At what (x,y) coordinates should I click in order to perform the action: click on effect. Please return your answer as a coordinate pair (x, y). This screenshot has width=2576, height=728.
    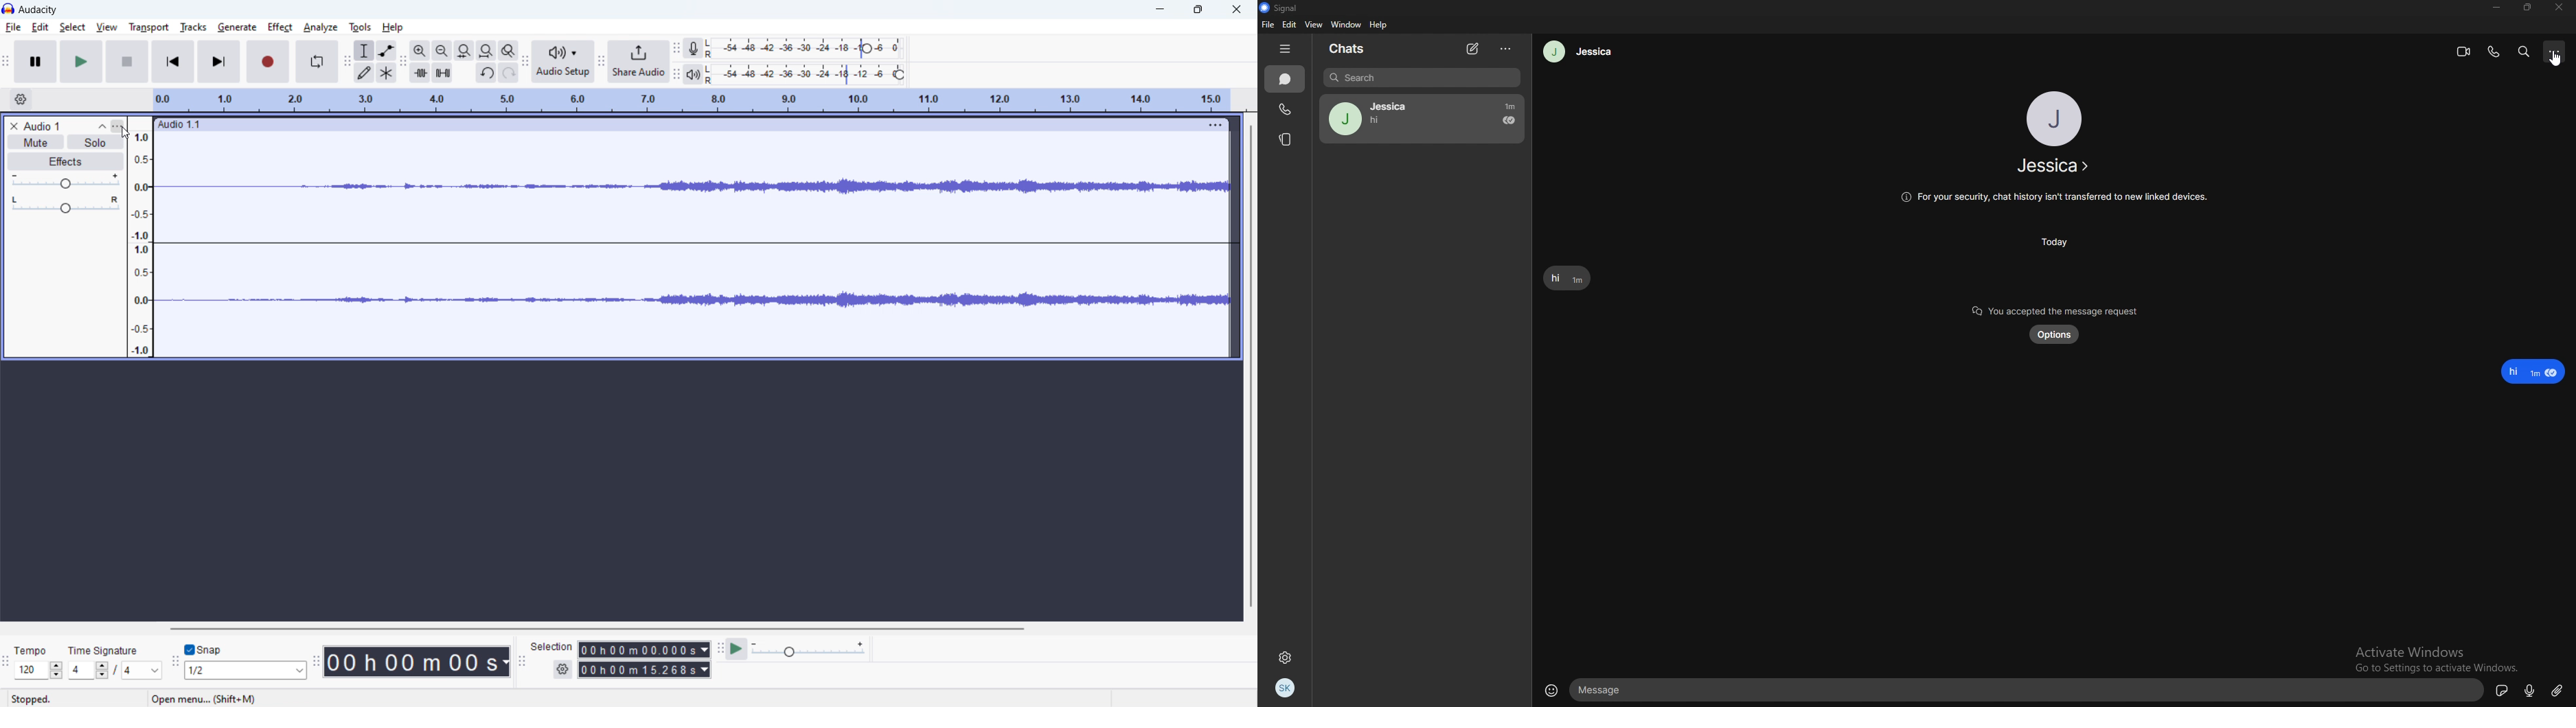
    Looking at the image, I should click on (281, 27).